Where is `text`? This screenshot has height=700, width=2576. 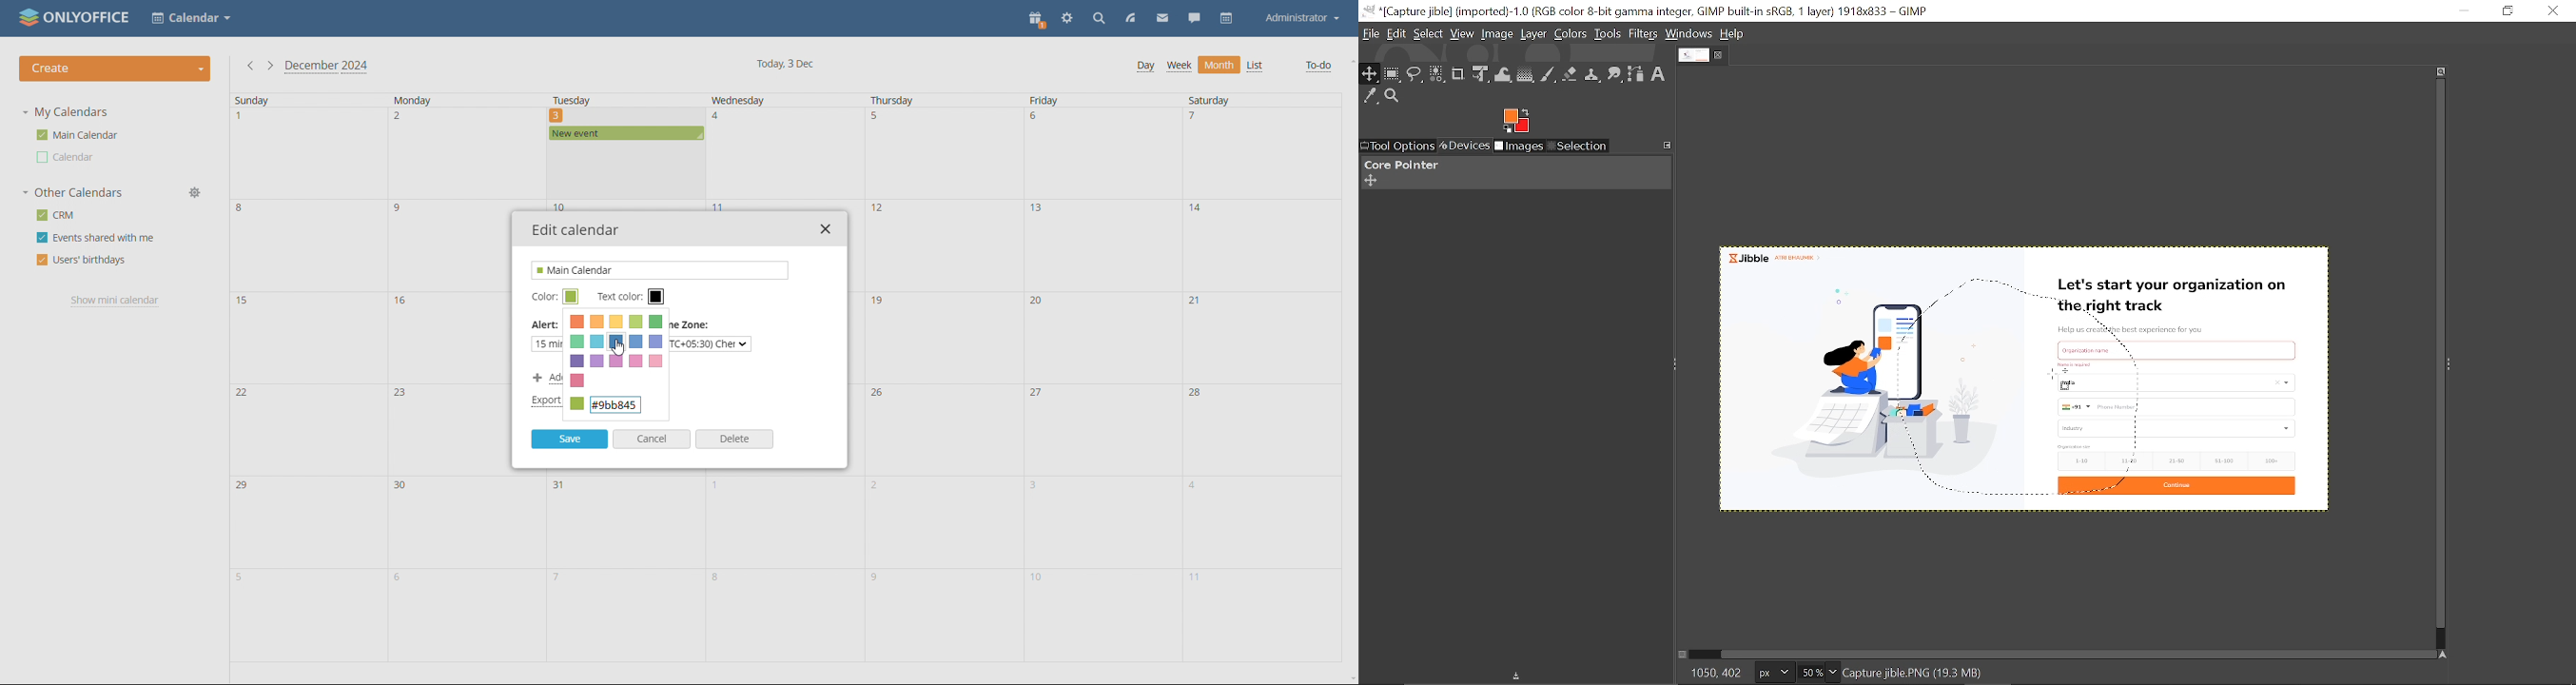 text is located at coordinates (2099, 349).